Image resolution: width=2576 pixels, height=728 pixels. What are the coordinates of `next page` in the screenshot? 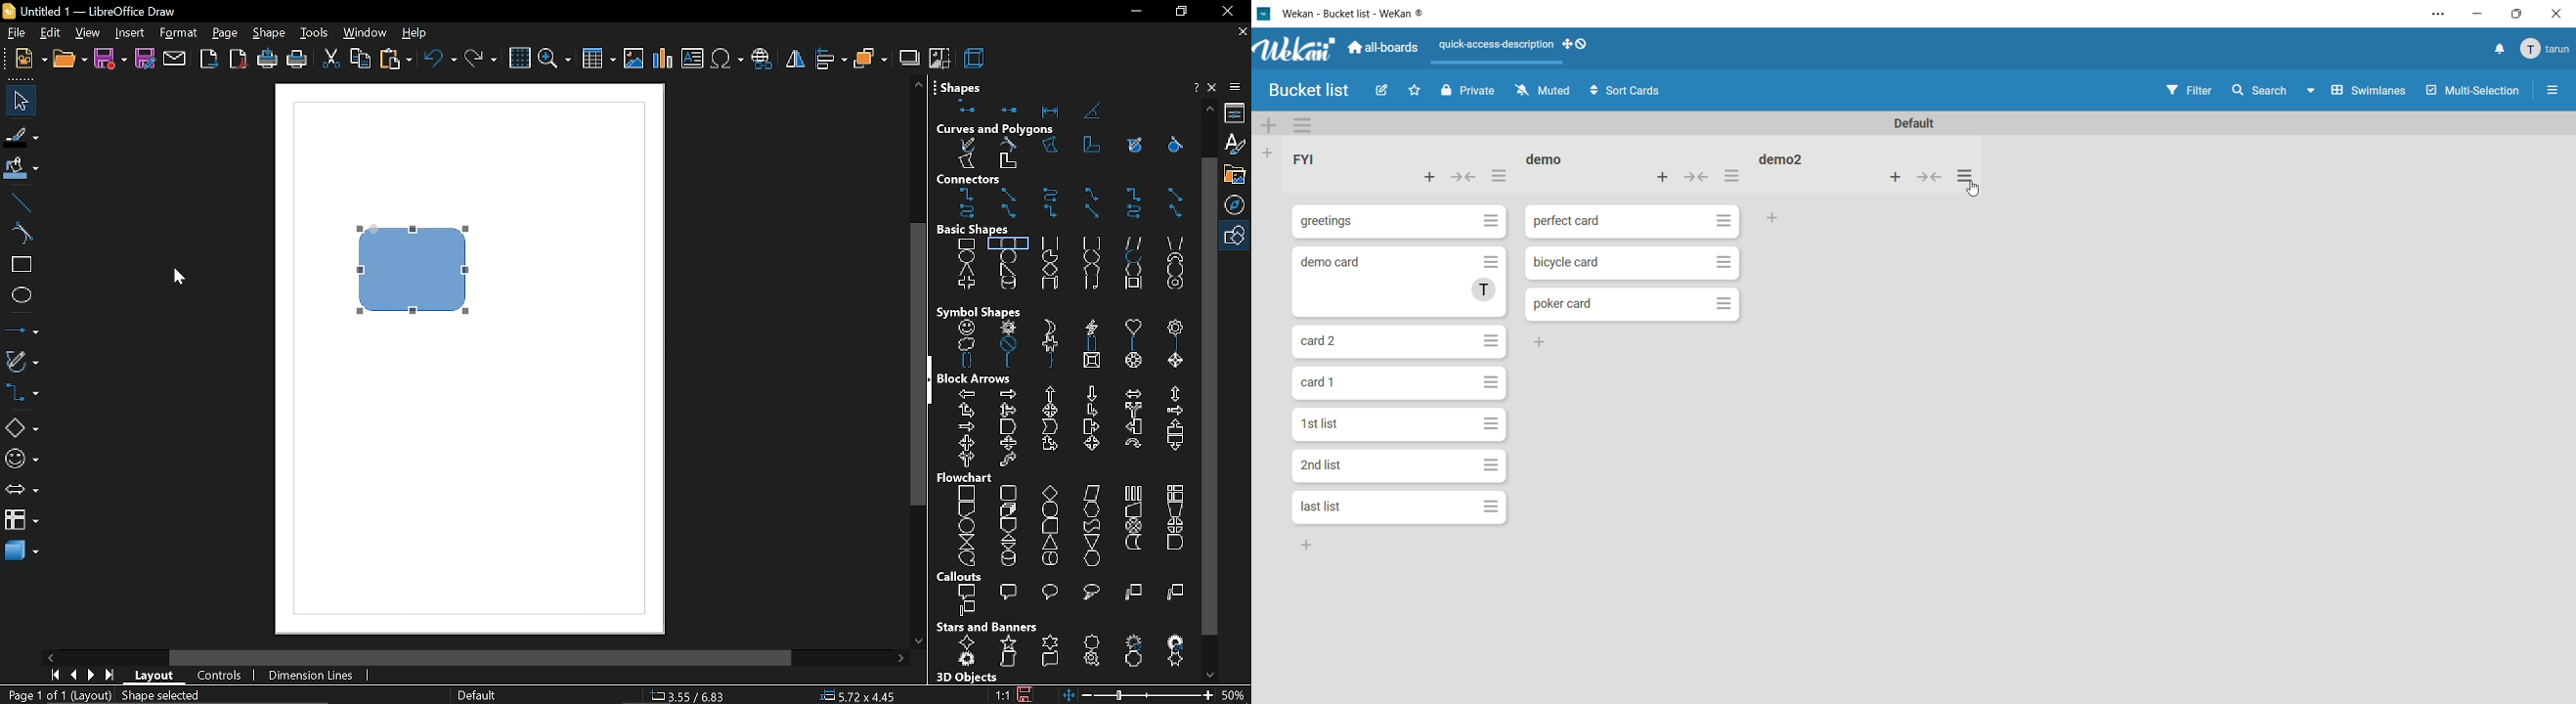 It's located at (91, 676).